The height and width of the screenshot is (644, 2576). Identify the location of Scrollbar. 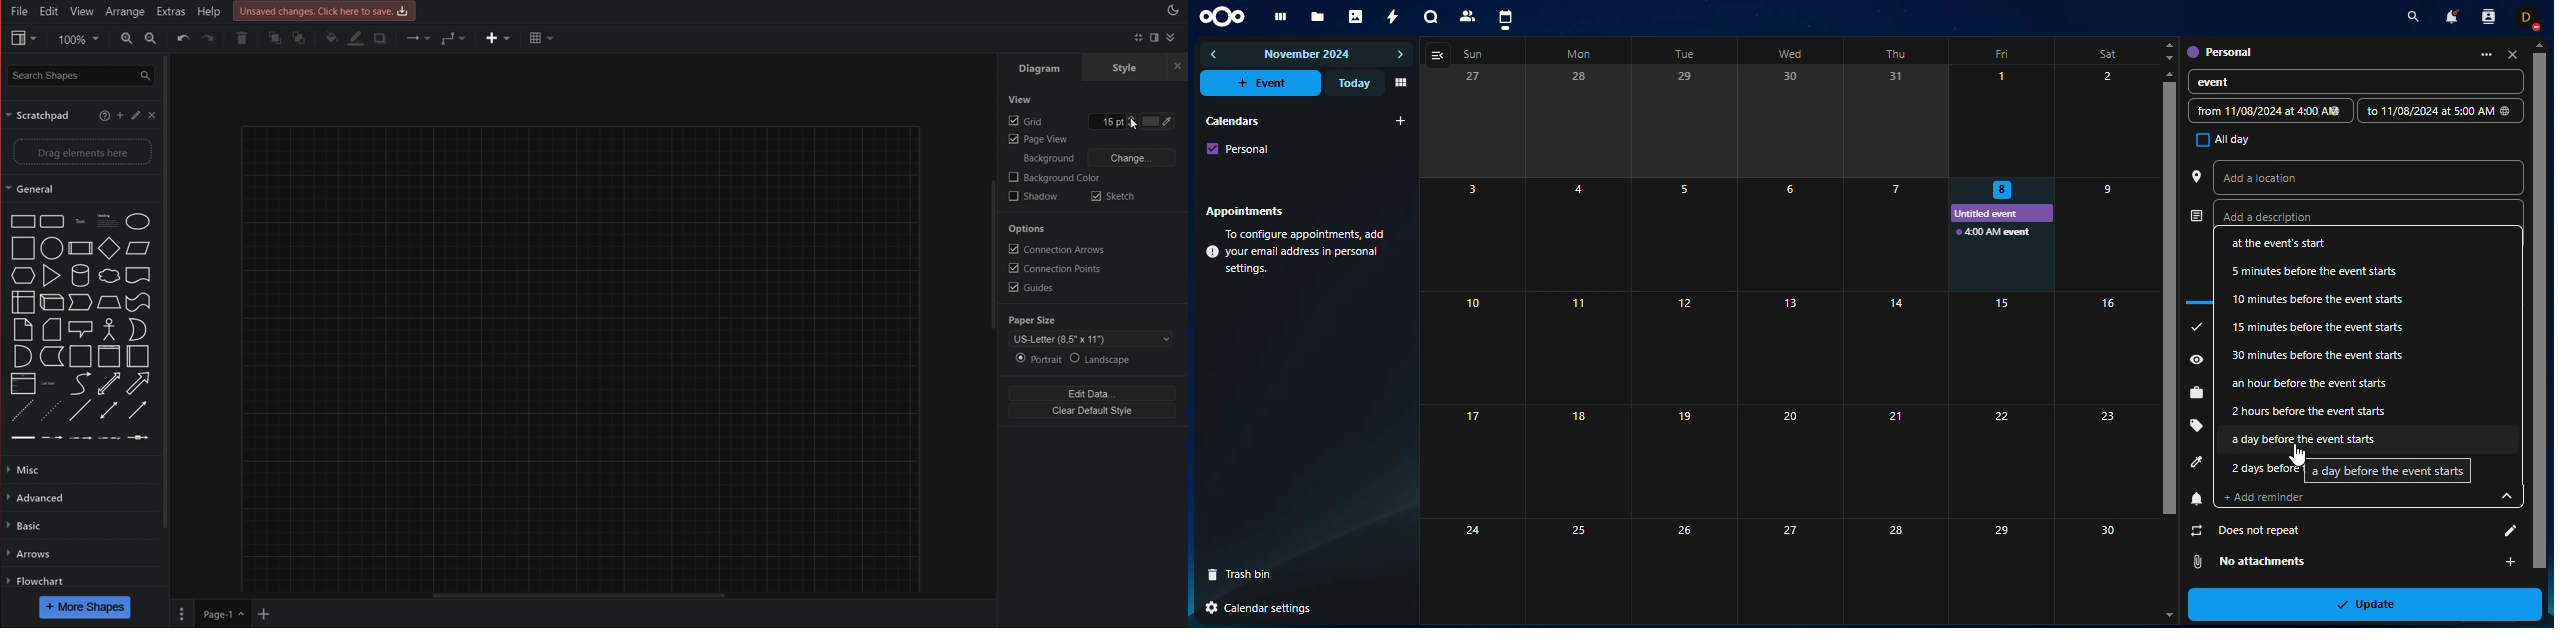
(167, 292).